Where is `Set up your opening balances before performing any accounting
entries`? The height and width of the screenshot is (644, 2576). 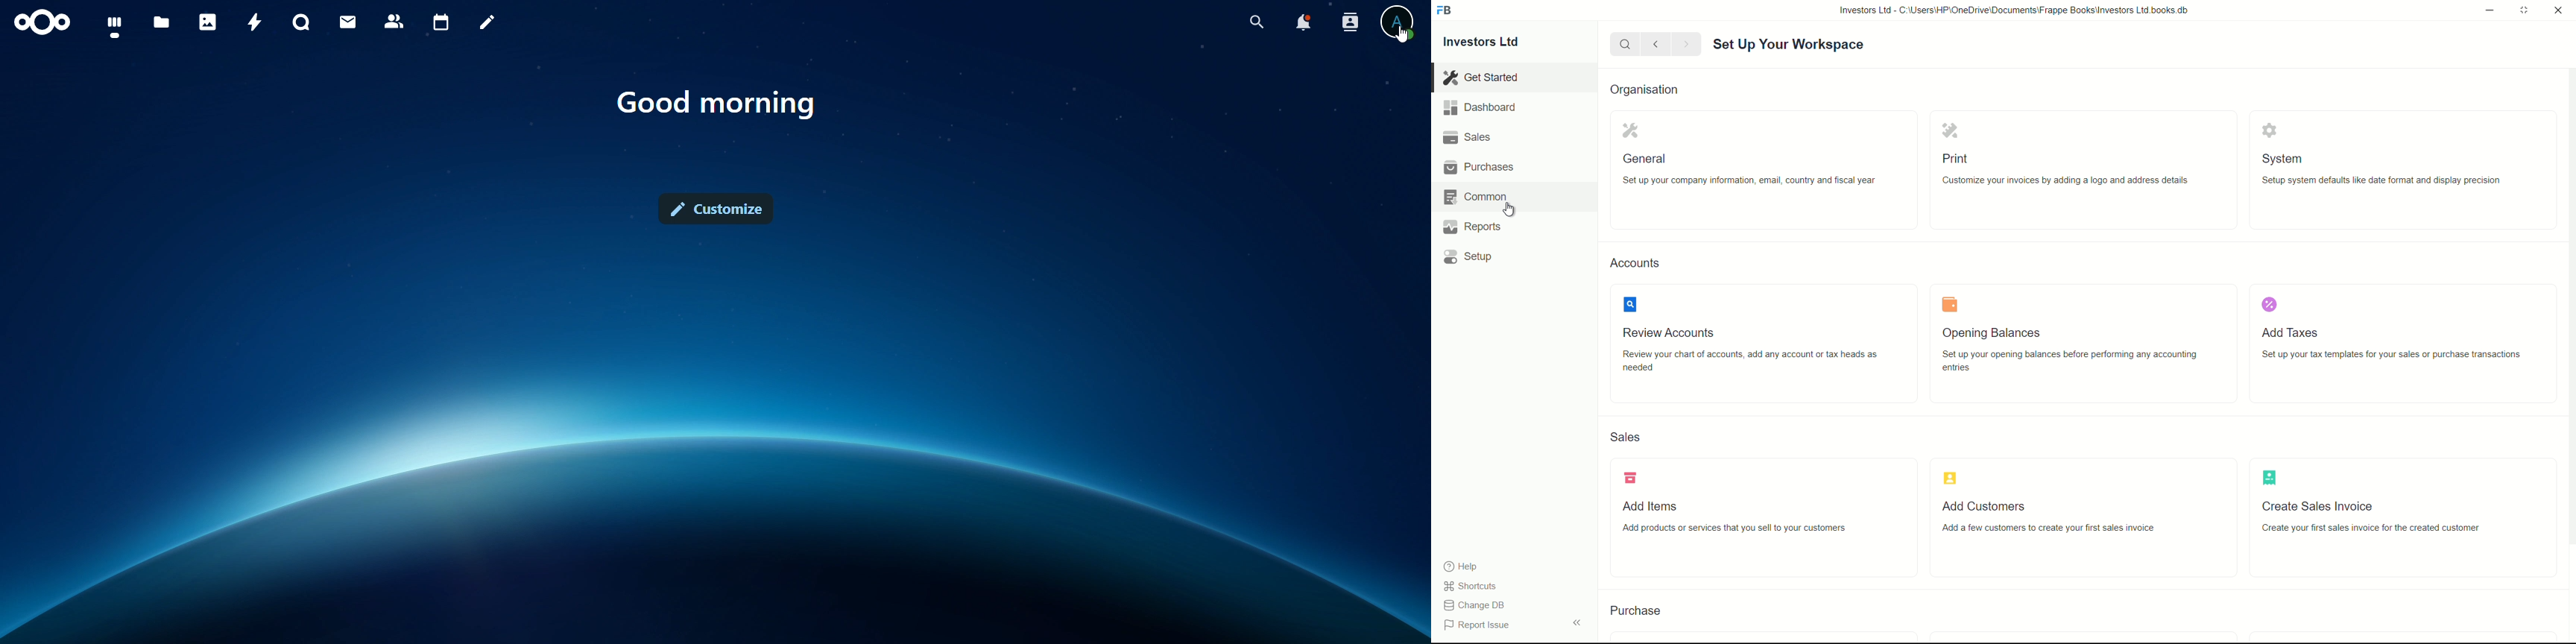 Set up your opening balances before performing any accounting
entries is located at coordinates (2075, 362).